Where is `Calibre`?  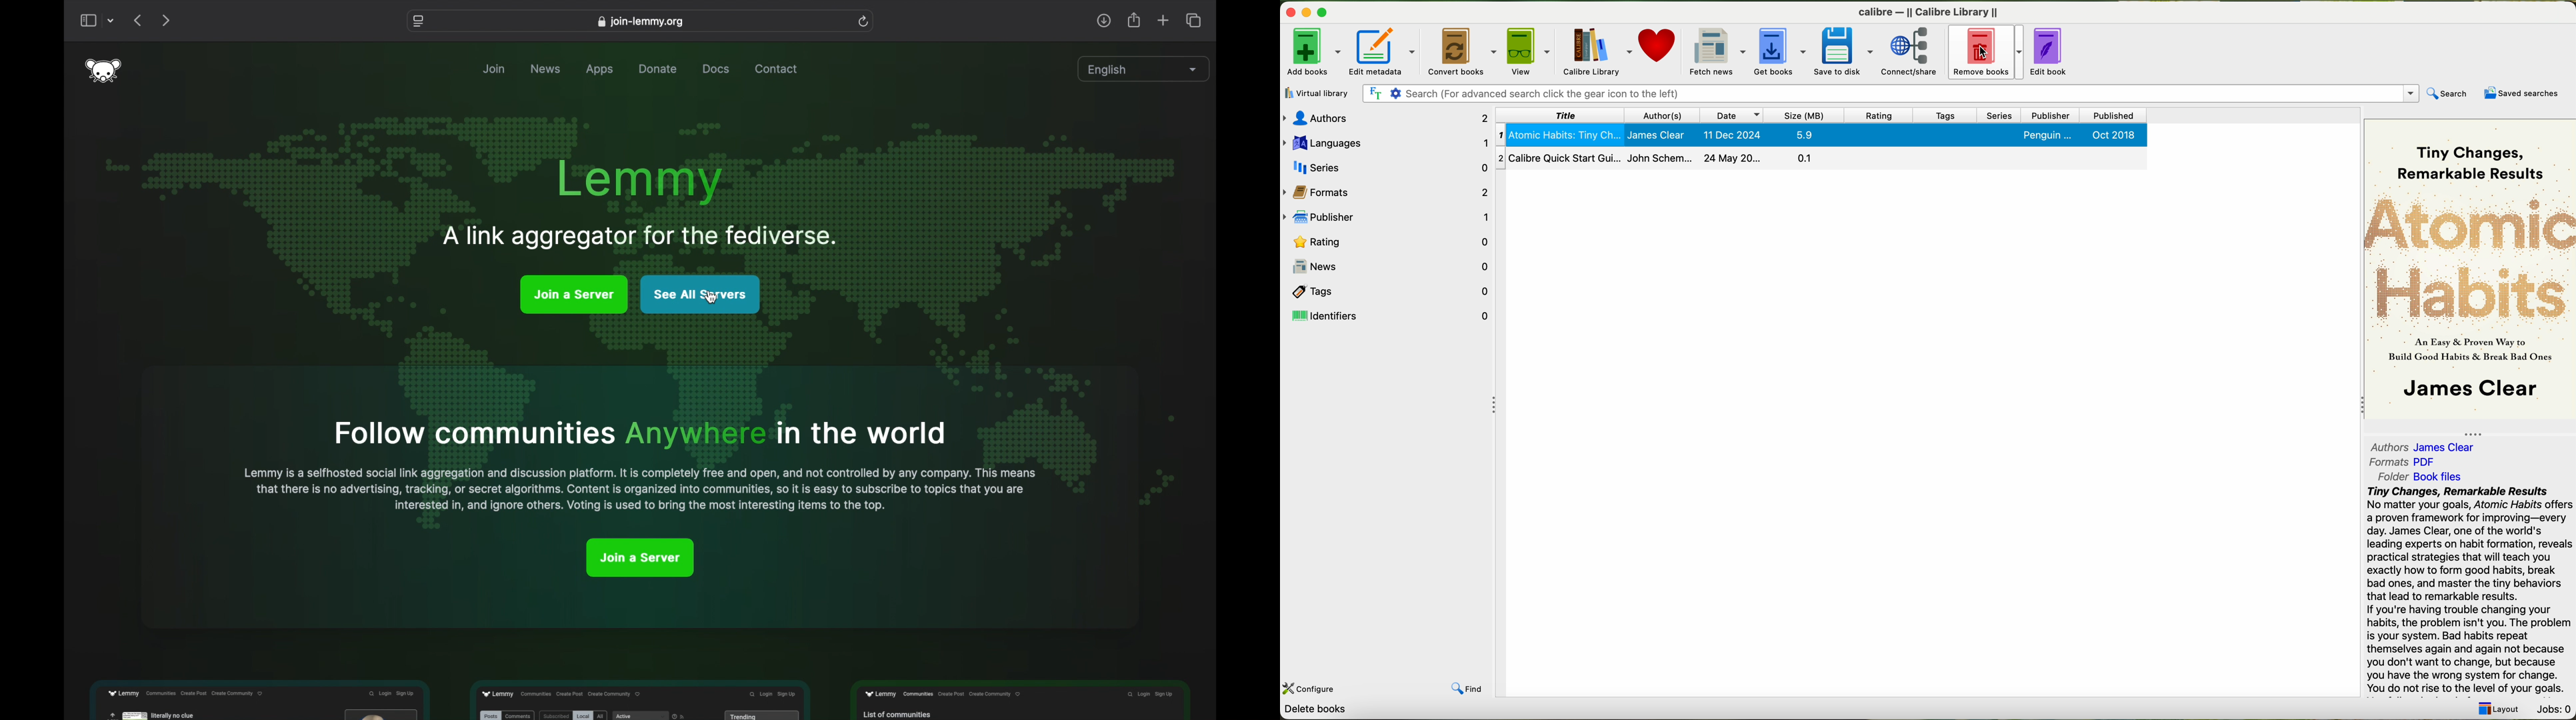
Calibre is located at coordinates (1928, 12).